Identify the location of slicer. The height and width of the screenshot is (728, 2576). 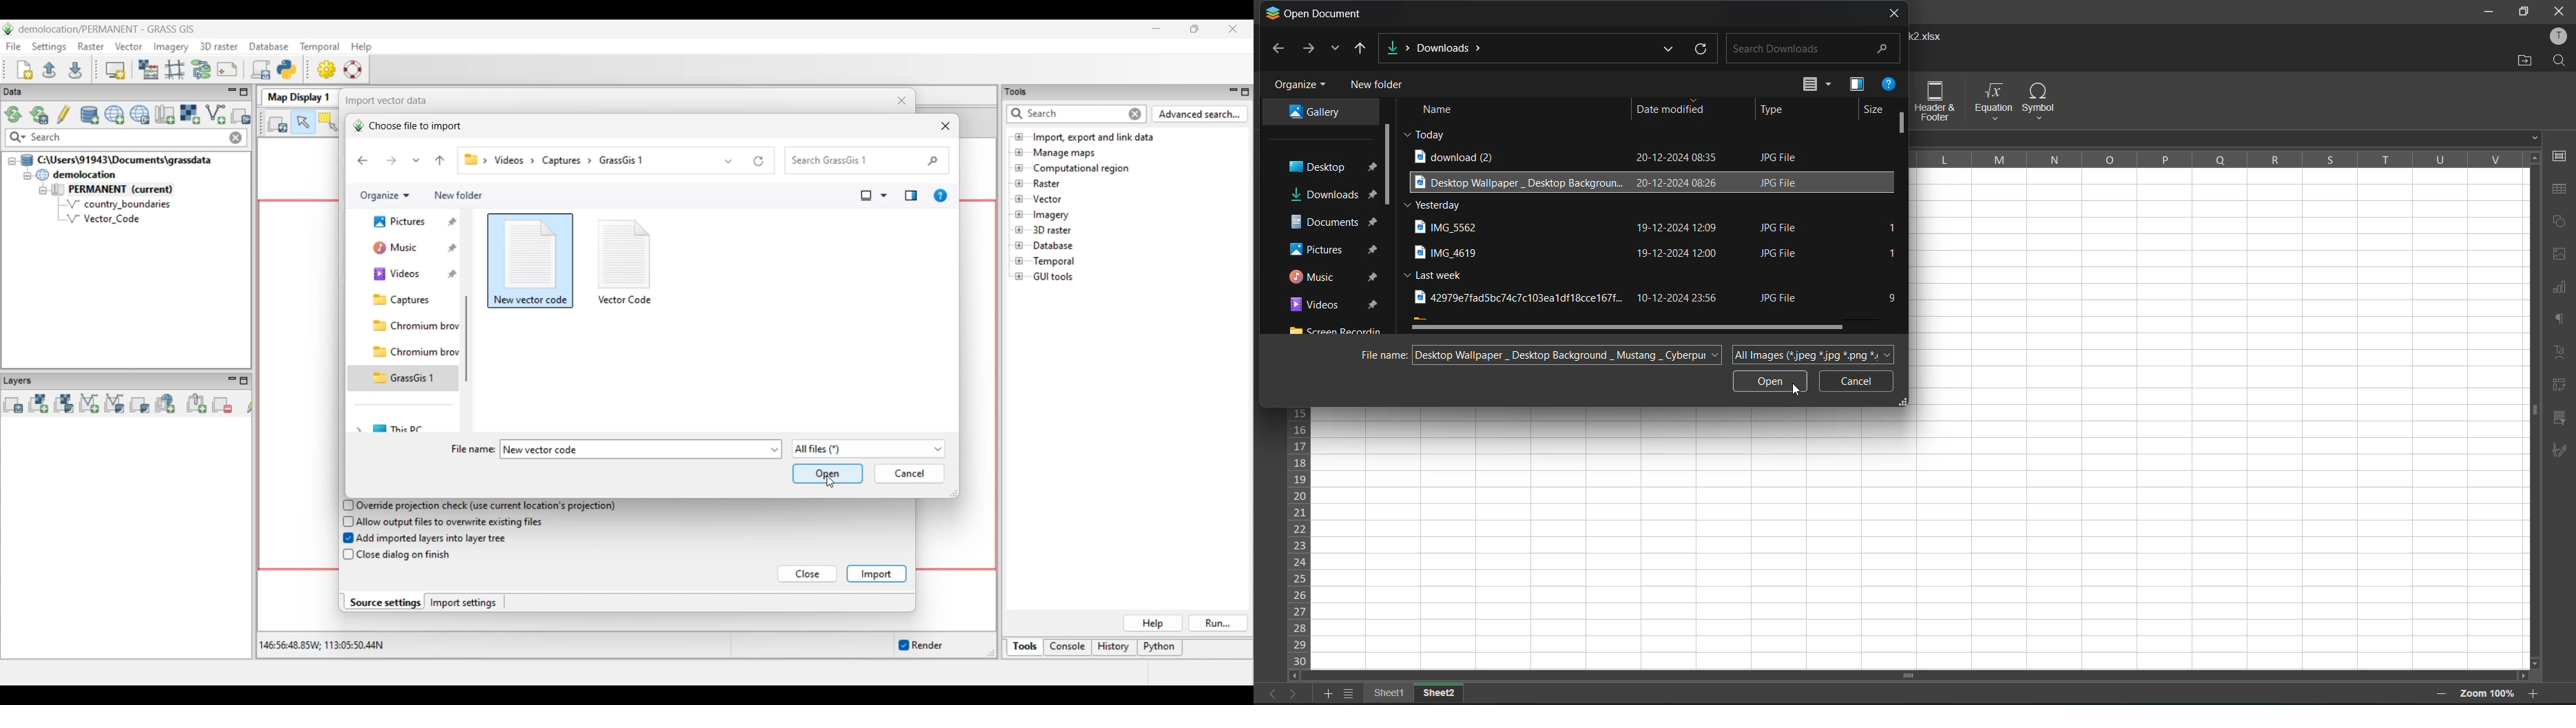
(2560, 419).